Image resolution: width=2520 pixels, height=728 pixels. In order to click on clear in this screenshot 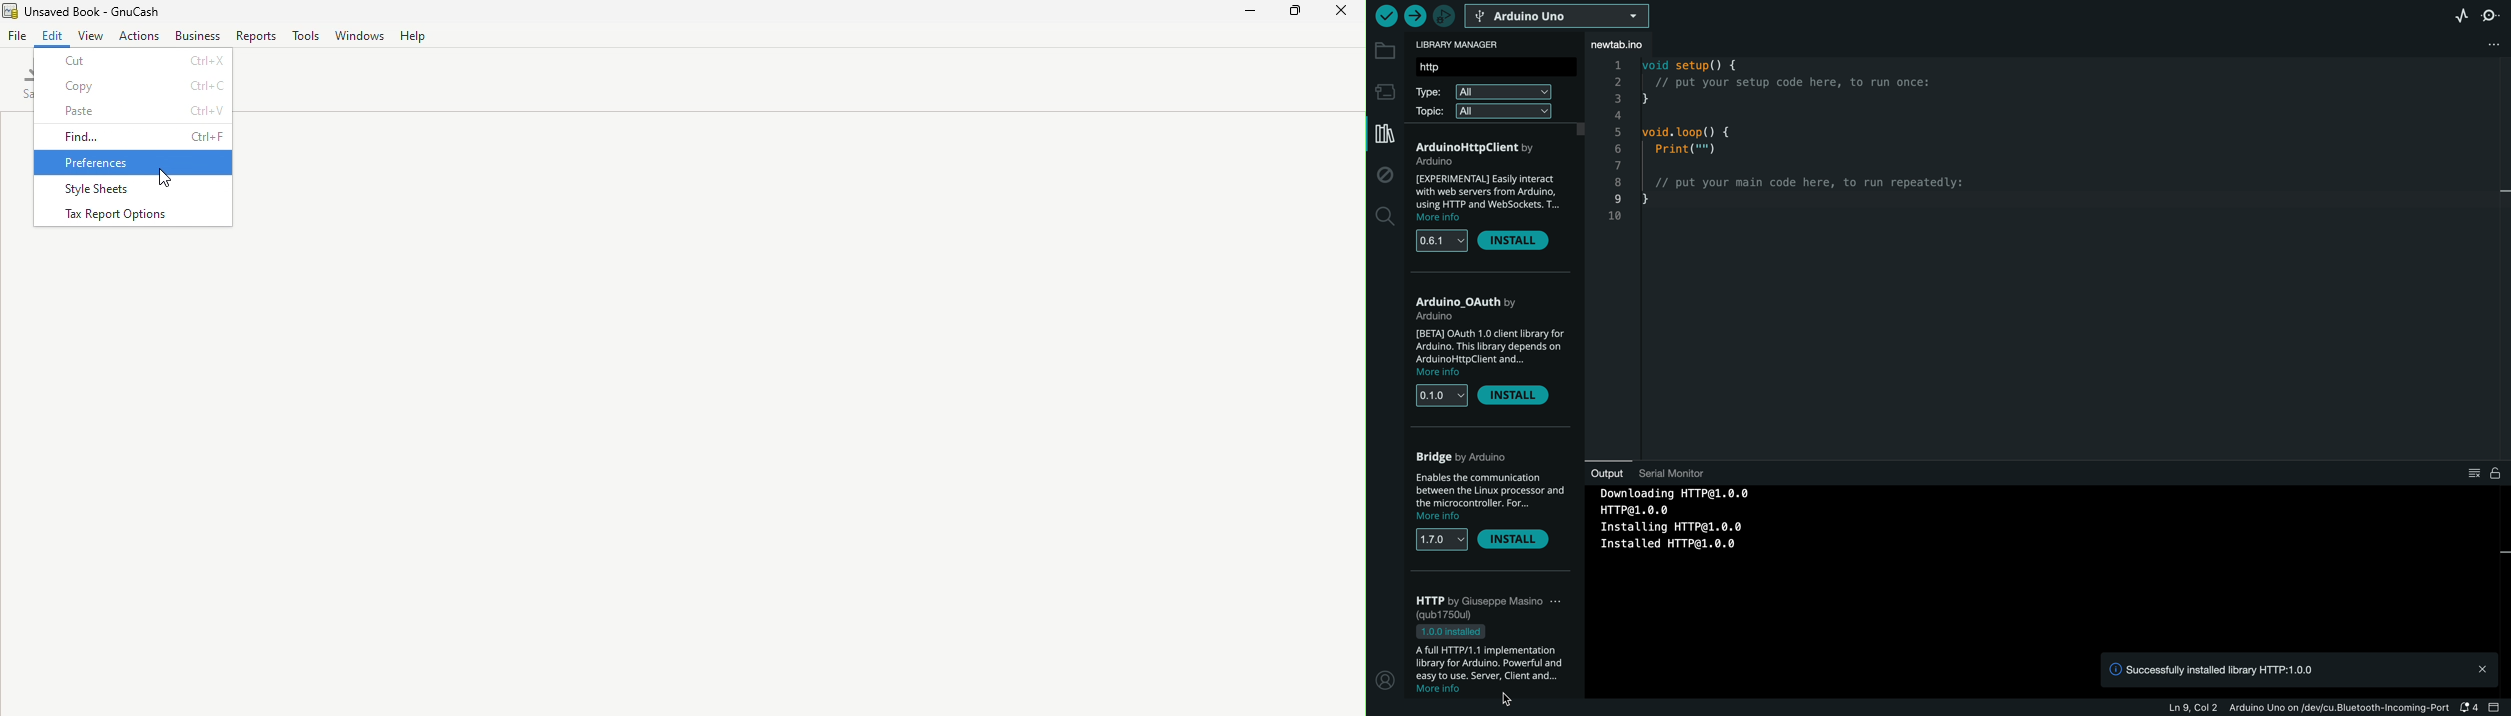, I will do `click(2480, 471)`.